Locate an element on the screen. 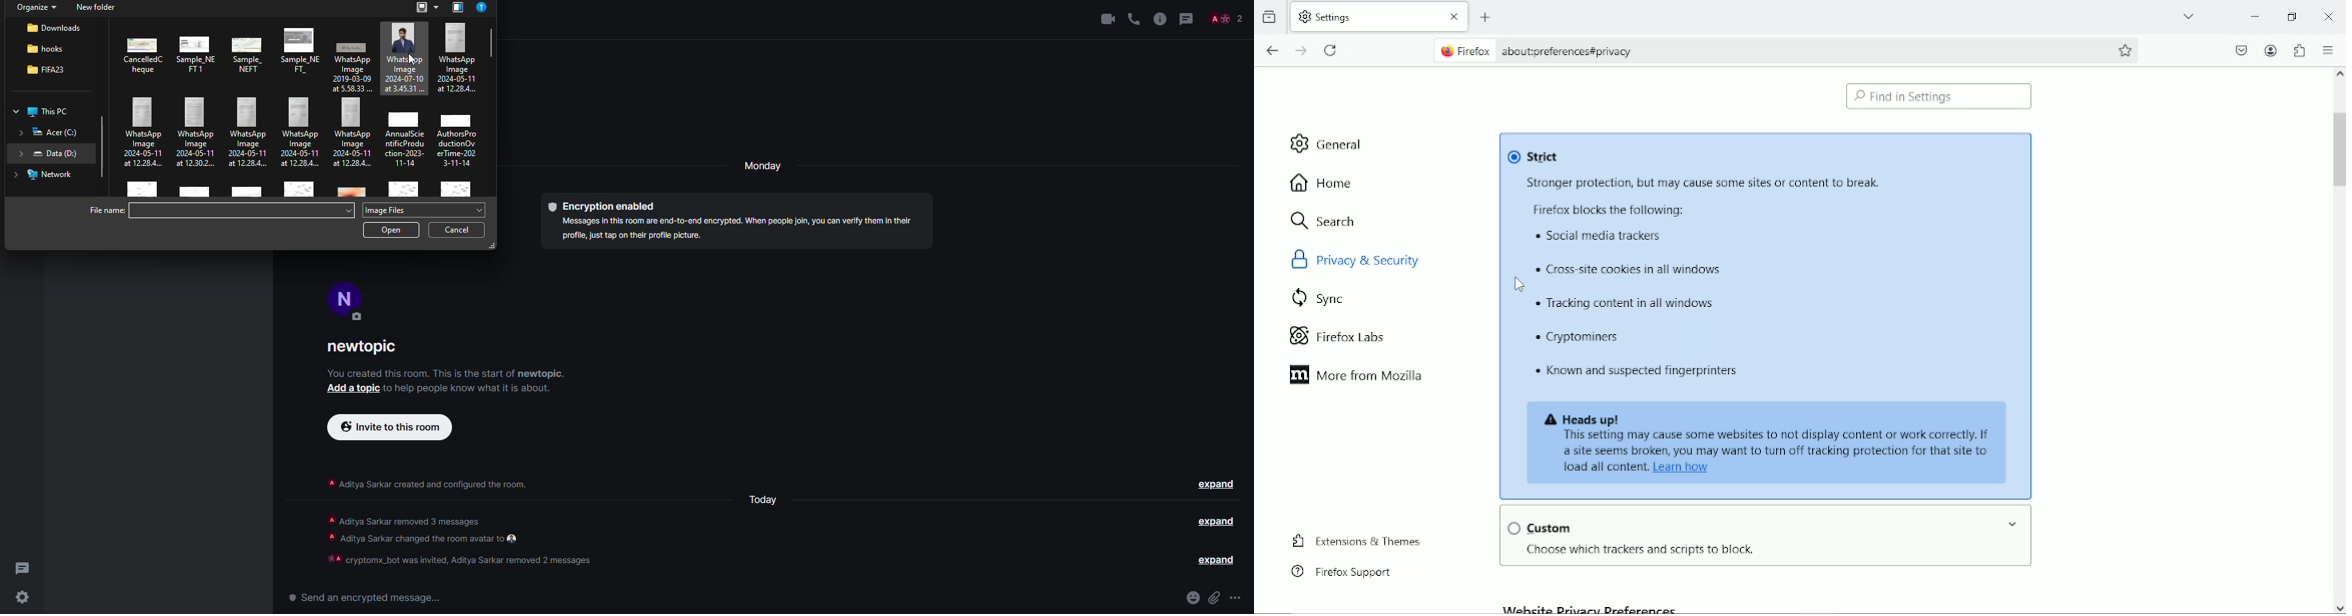  go forward is located at coordinates (1301, 50).